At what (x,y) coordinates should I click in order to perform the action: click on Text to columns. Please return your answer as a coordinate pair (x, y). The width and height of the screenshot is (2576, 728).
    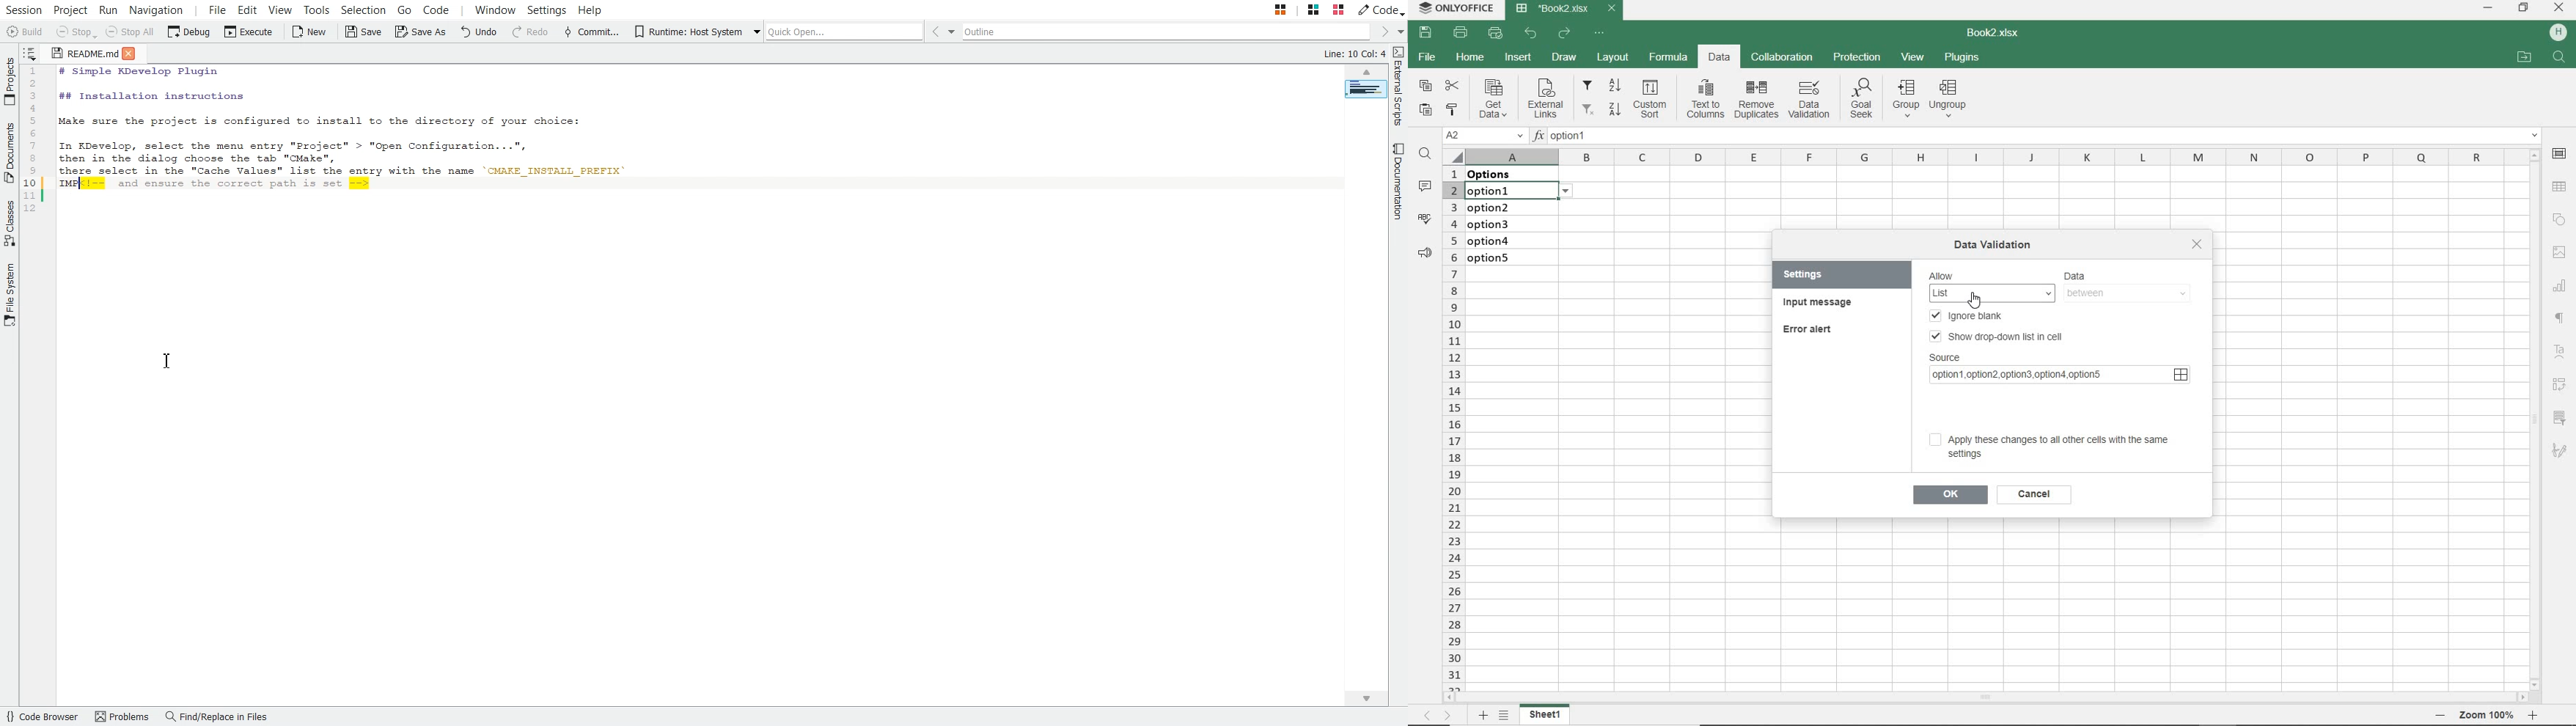
    Looking at the image, I should click on (1705, 97).